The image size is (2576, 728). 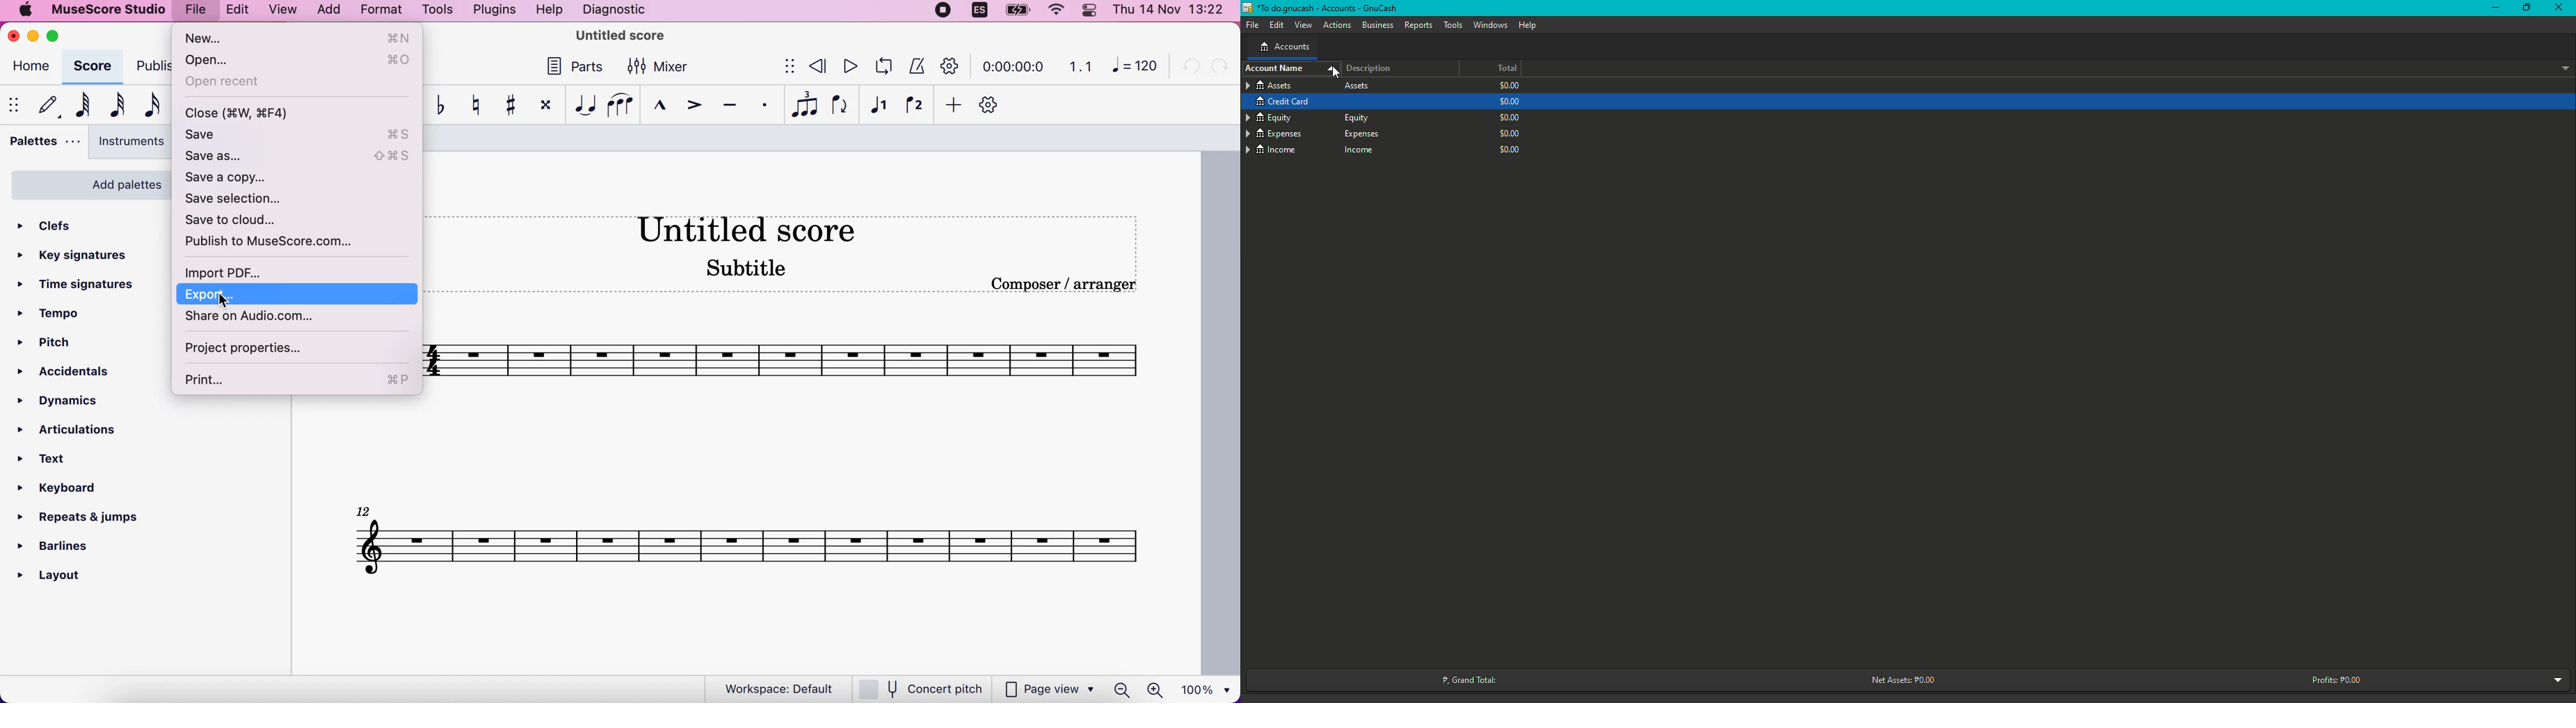 I want to click on Restore, so click(x=2524, y=8).